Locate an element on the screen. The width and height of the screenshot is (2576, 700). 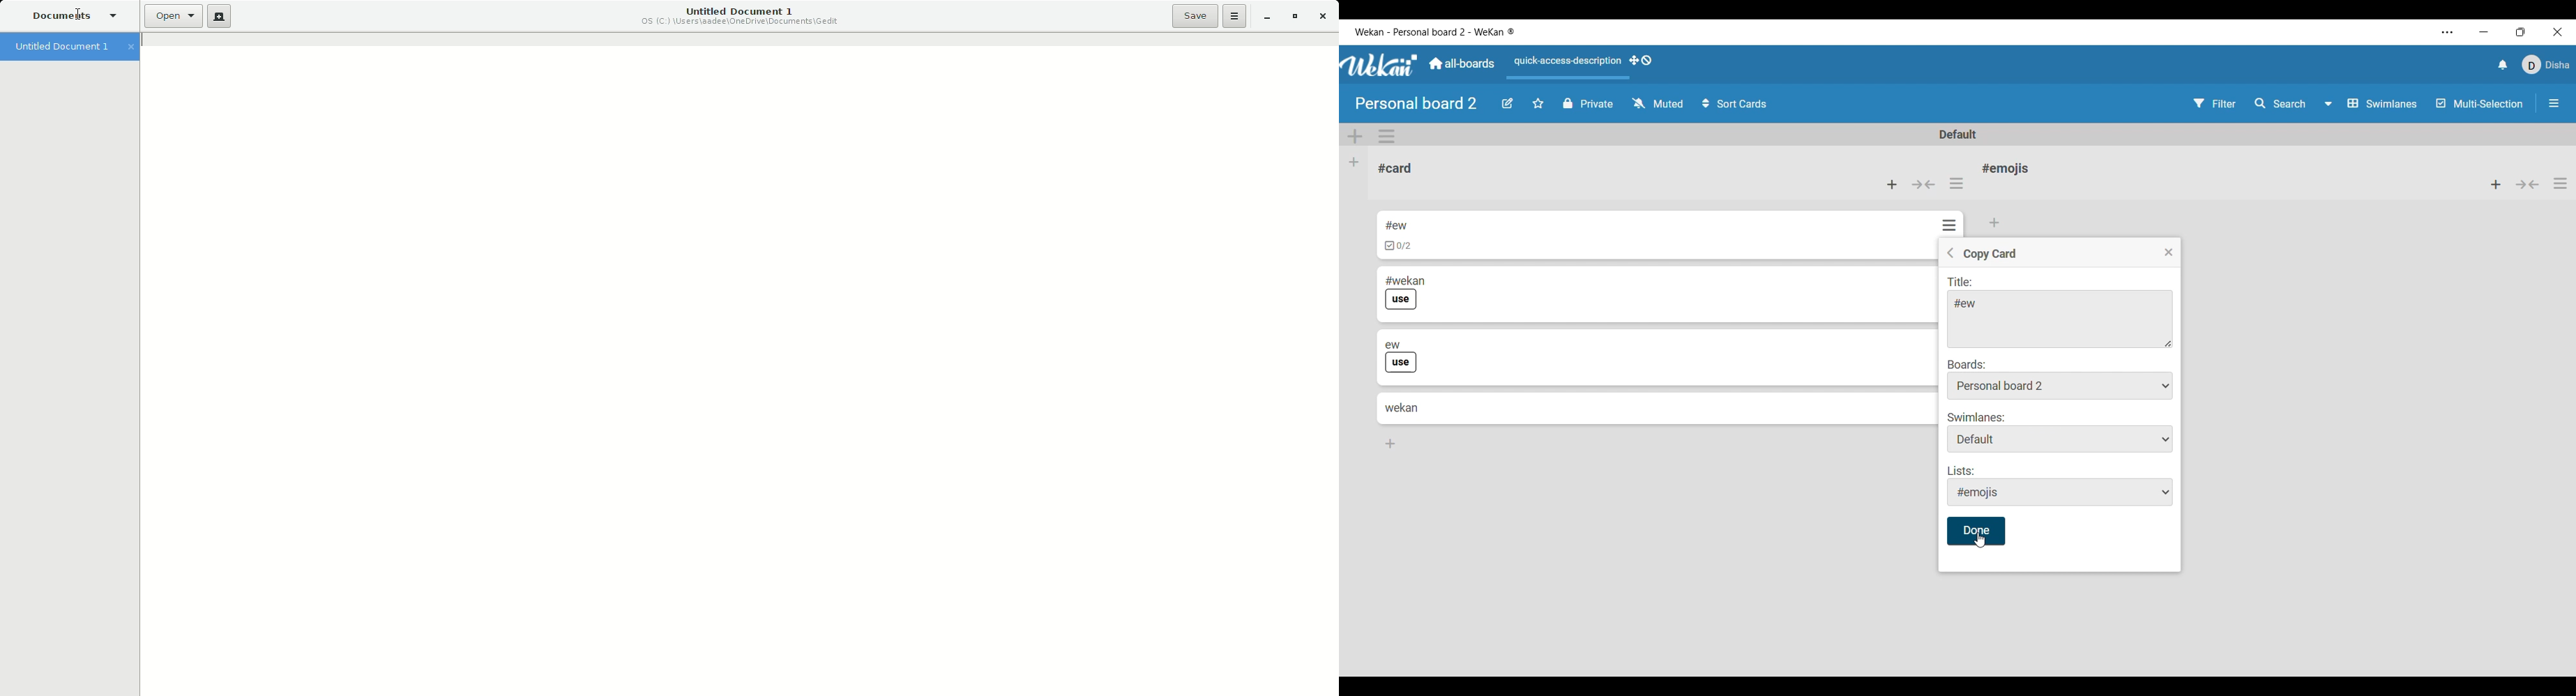
Software name and board name is located at coordinates (1434, 32).